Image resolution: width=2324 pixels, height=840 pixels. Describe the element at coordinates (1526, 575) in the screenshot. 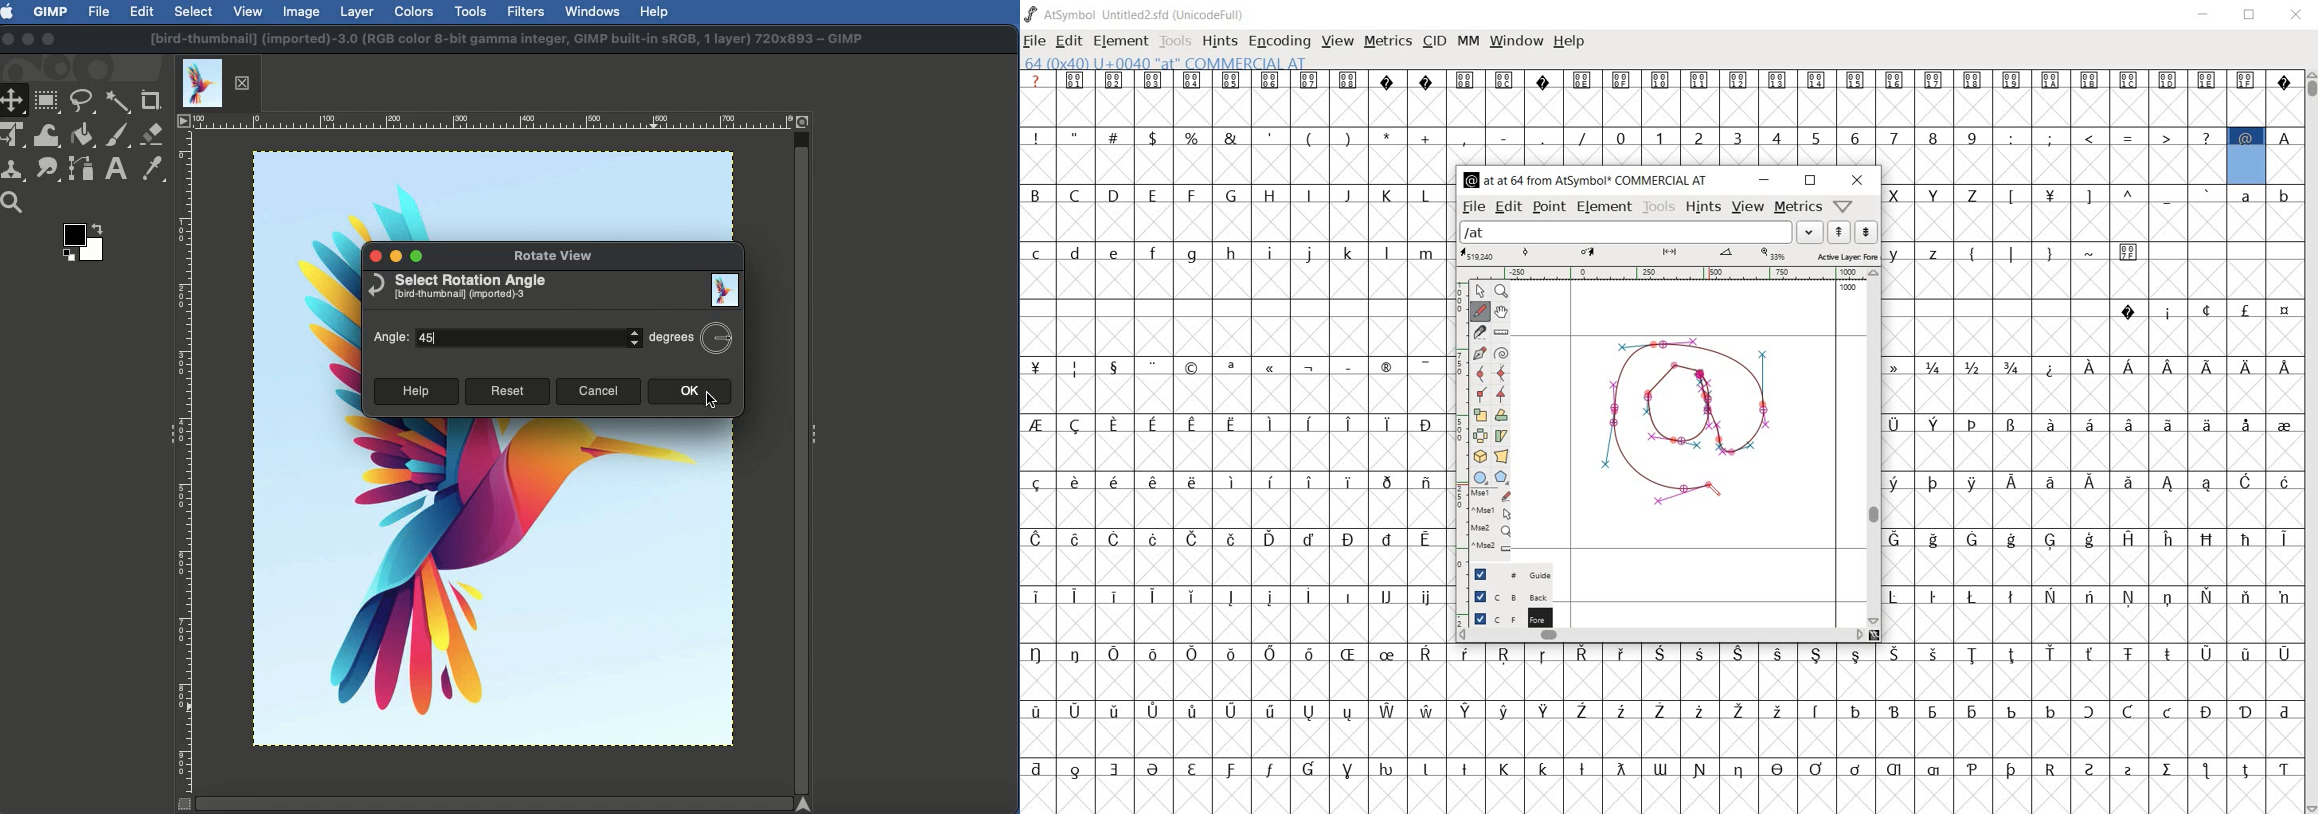

I see `guide` at that location.